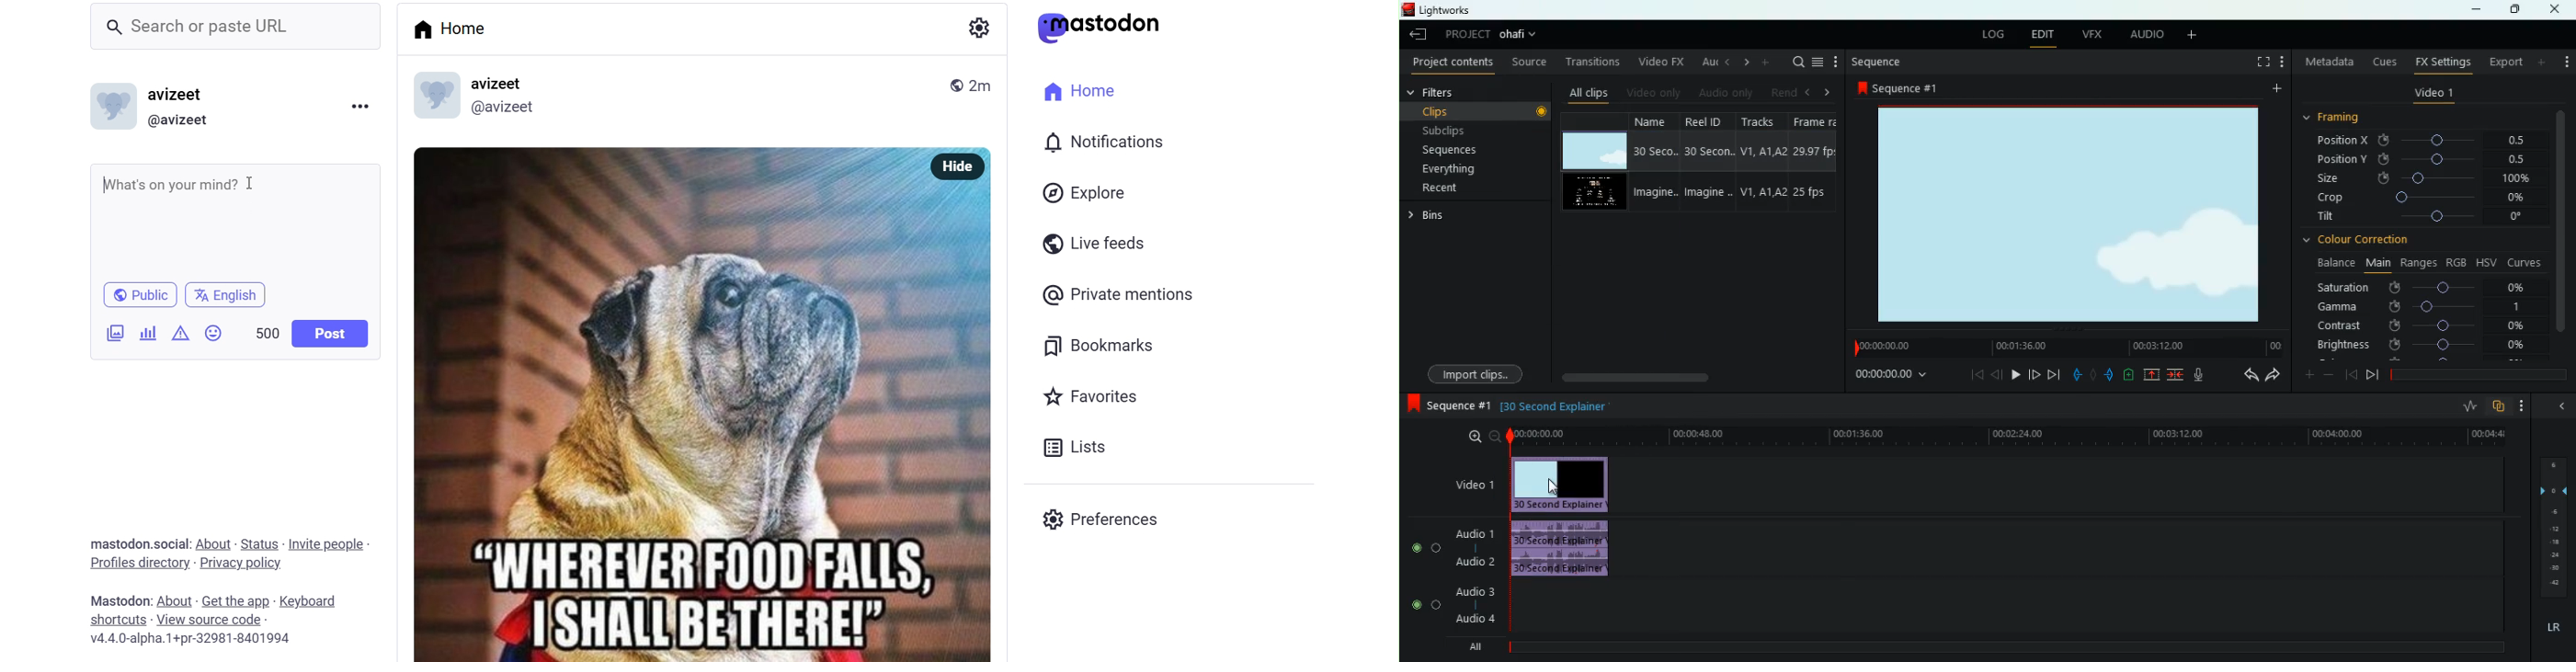  Describe the element at coordinates (2350, 373) in the screenshot. I see `beggining` at that location.